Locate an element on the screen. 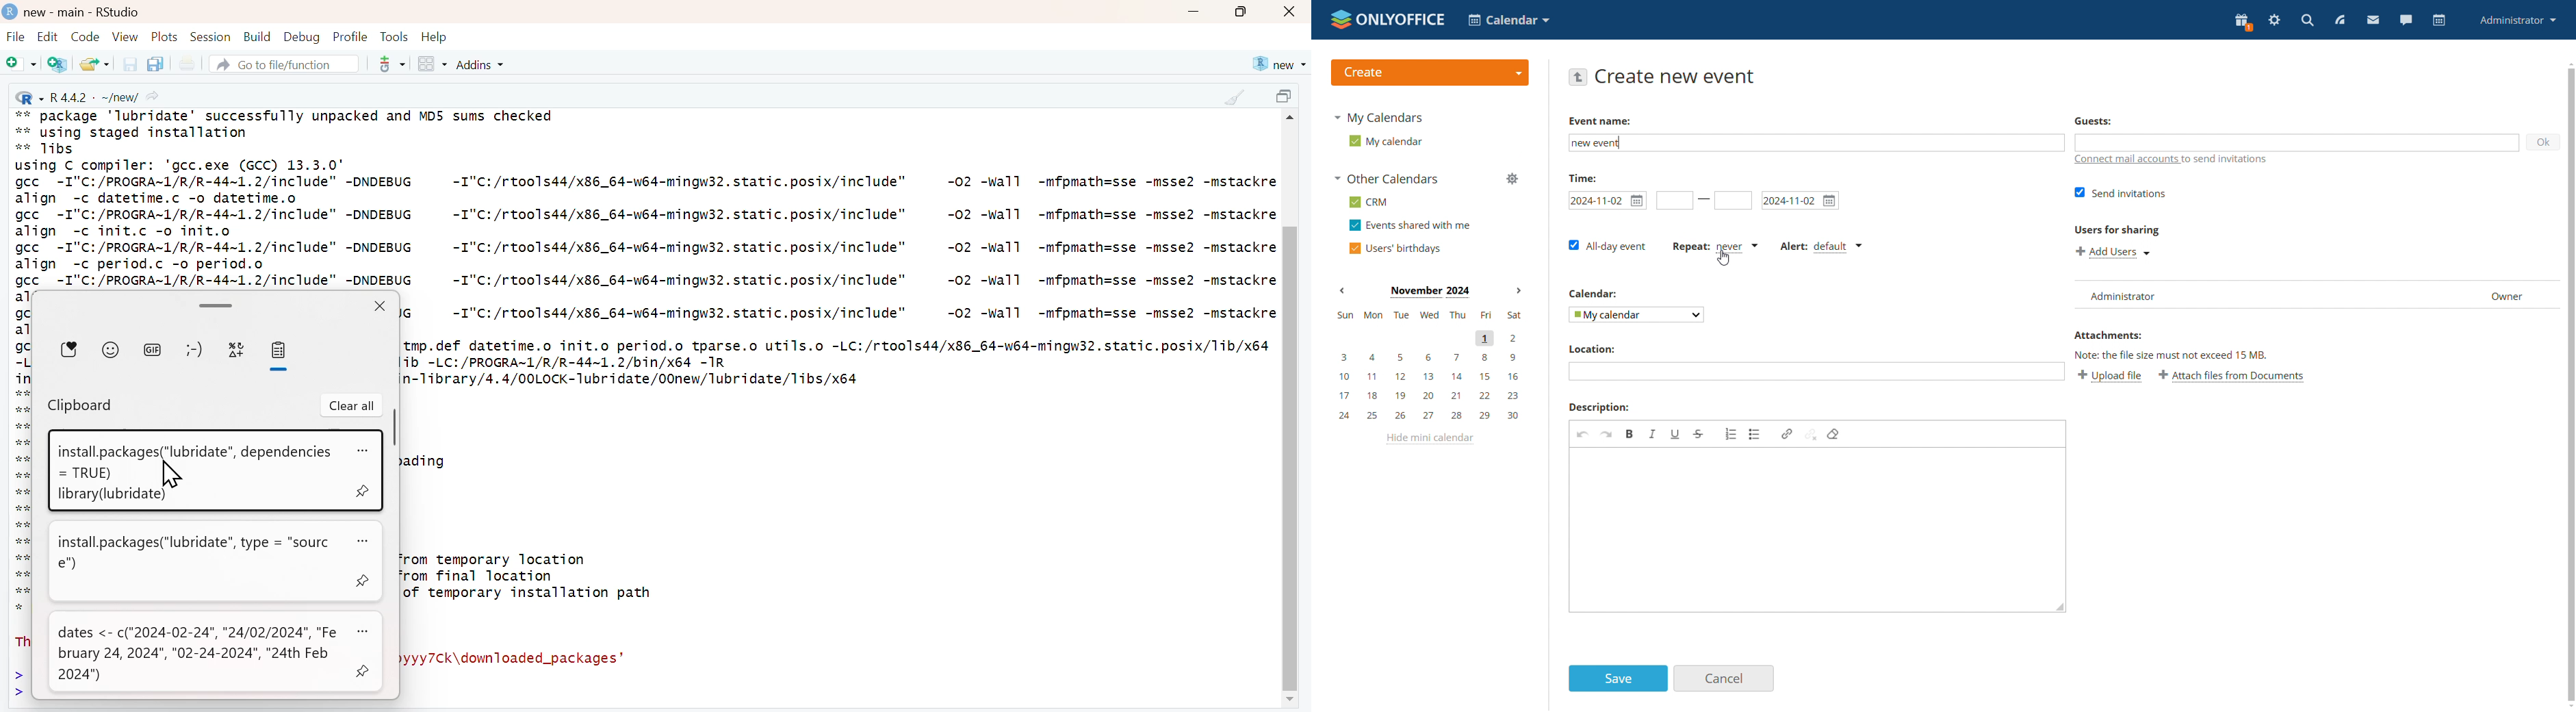  select calendar is located at coordinates (1635, 314).